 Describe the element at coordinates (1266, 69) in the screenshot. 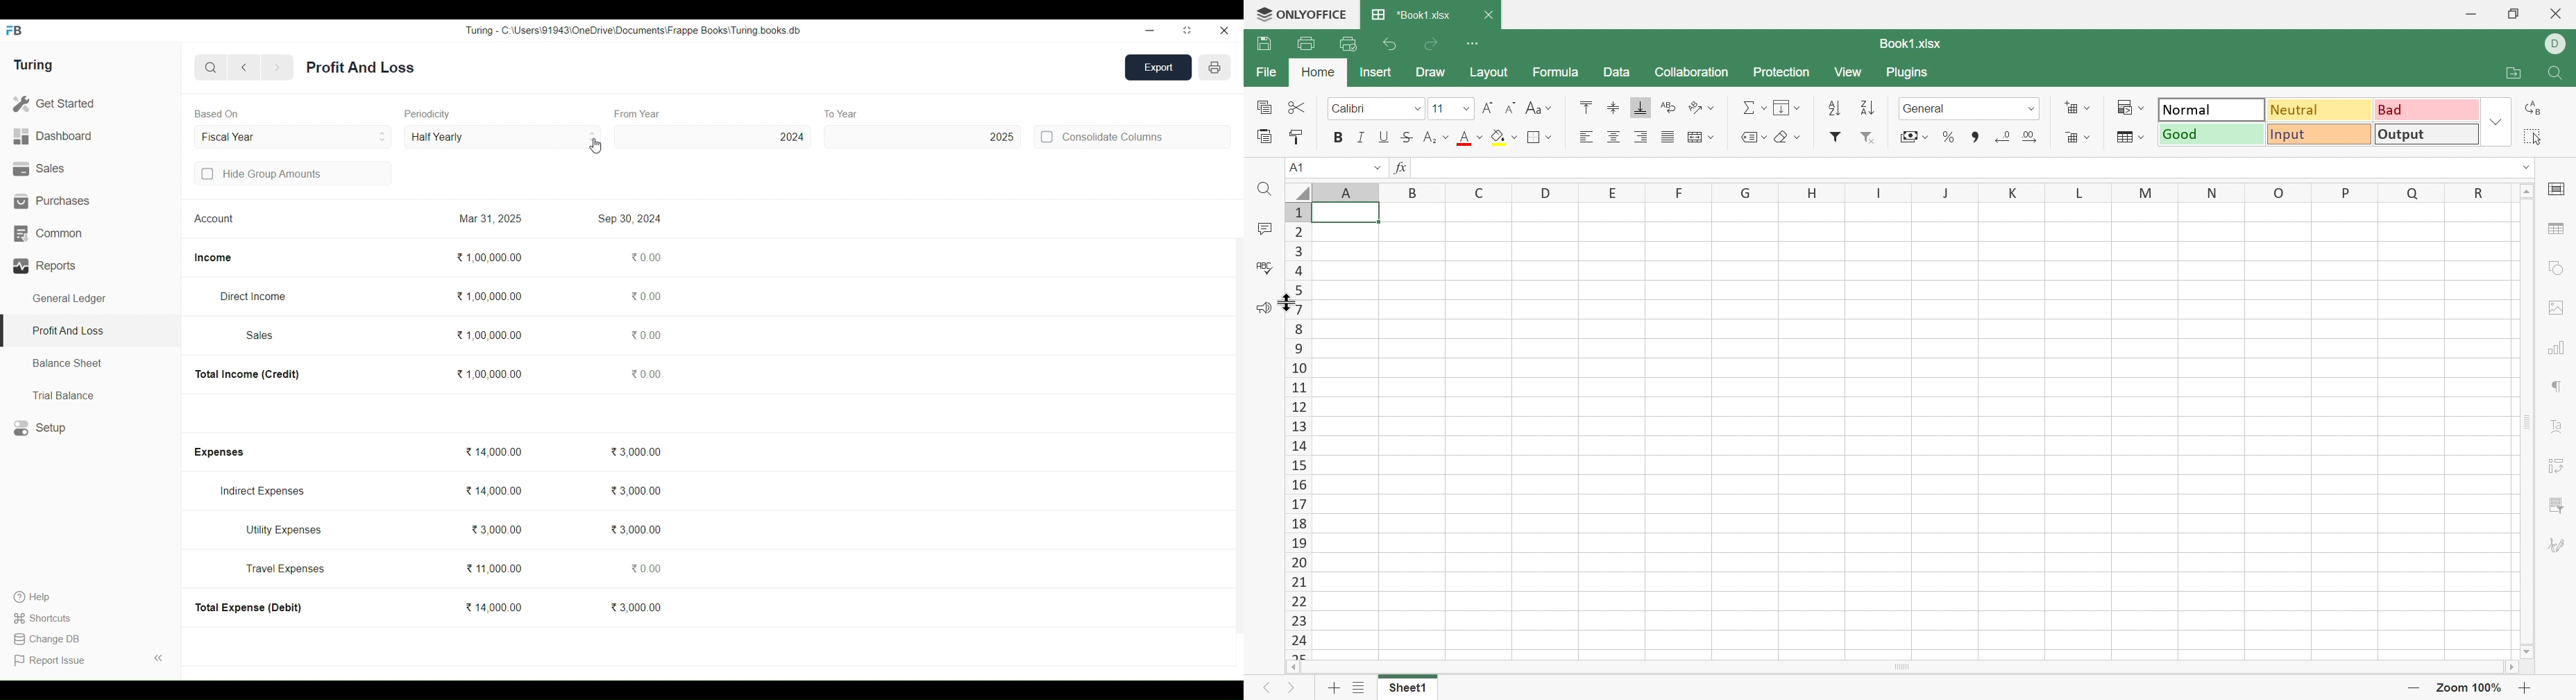

I see `File` at that location.